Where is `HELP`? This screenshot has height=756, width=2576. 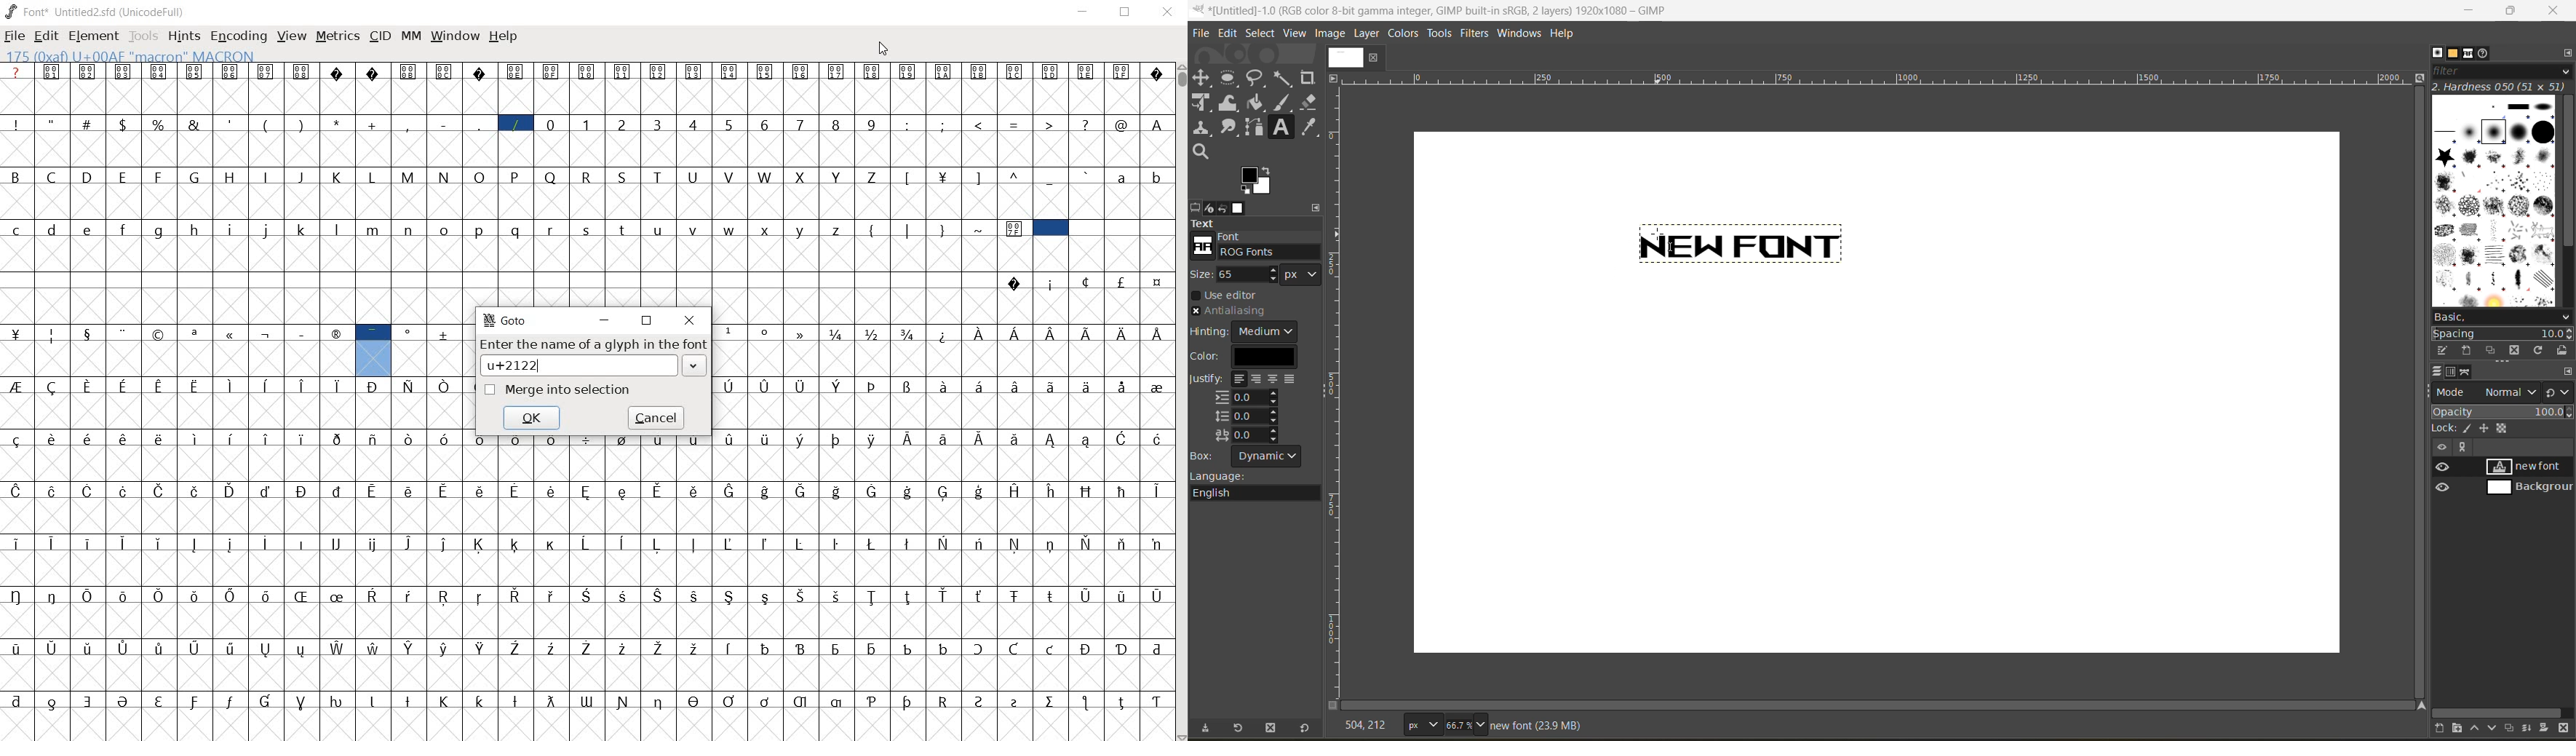
HELP is located at coordinates (504, 38).